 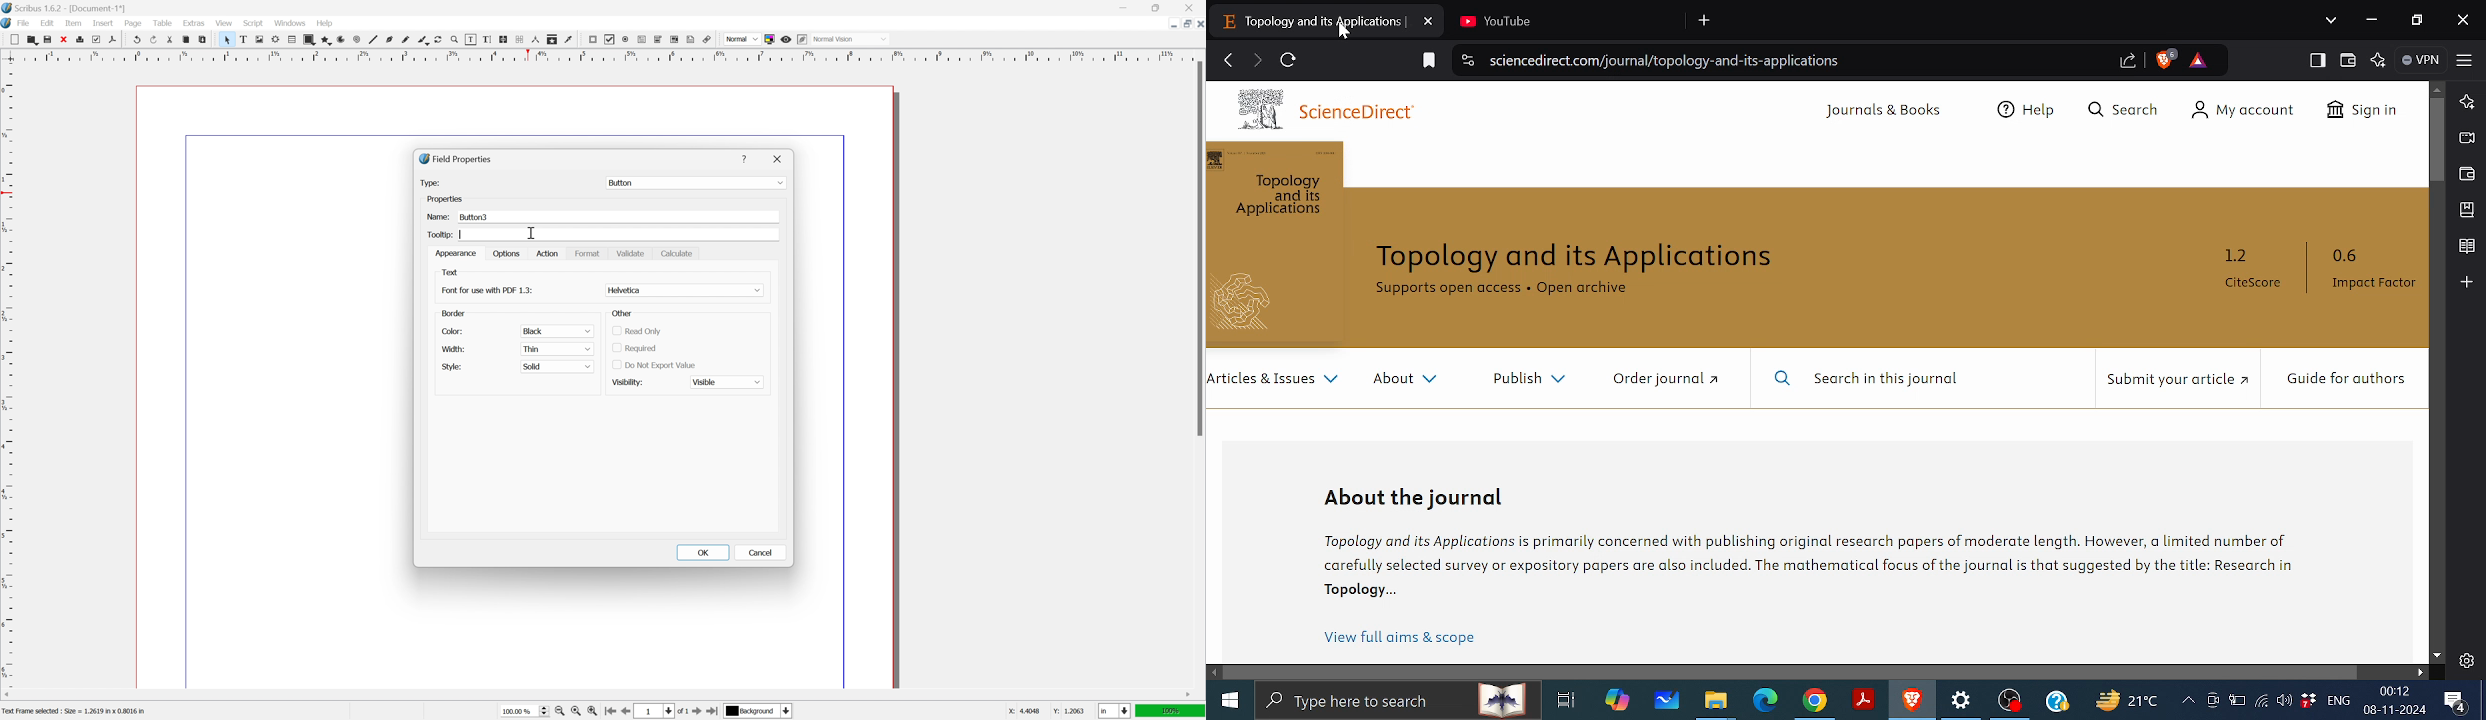 What do you see at coordinates (104, 24) in the screenshot?
I see `insert` at bounding box center [104, 24].